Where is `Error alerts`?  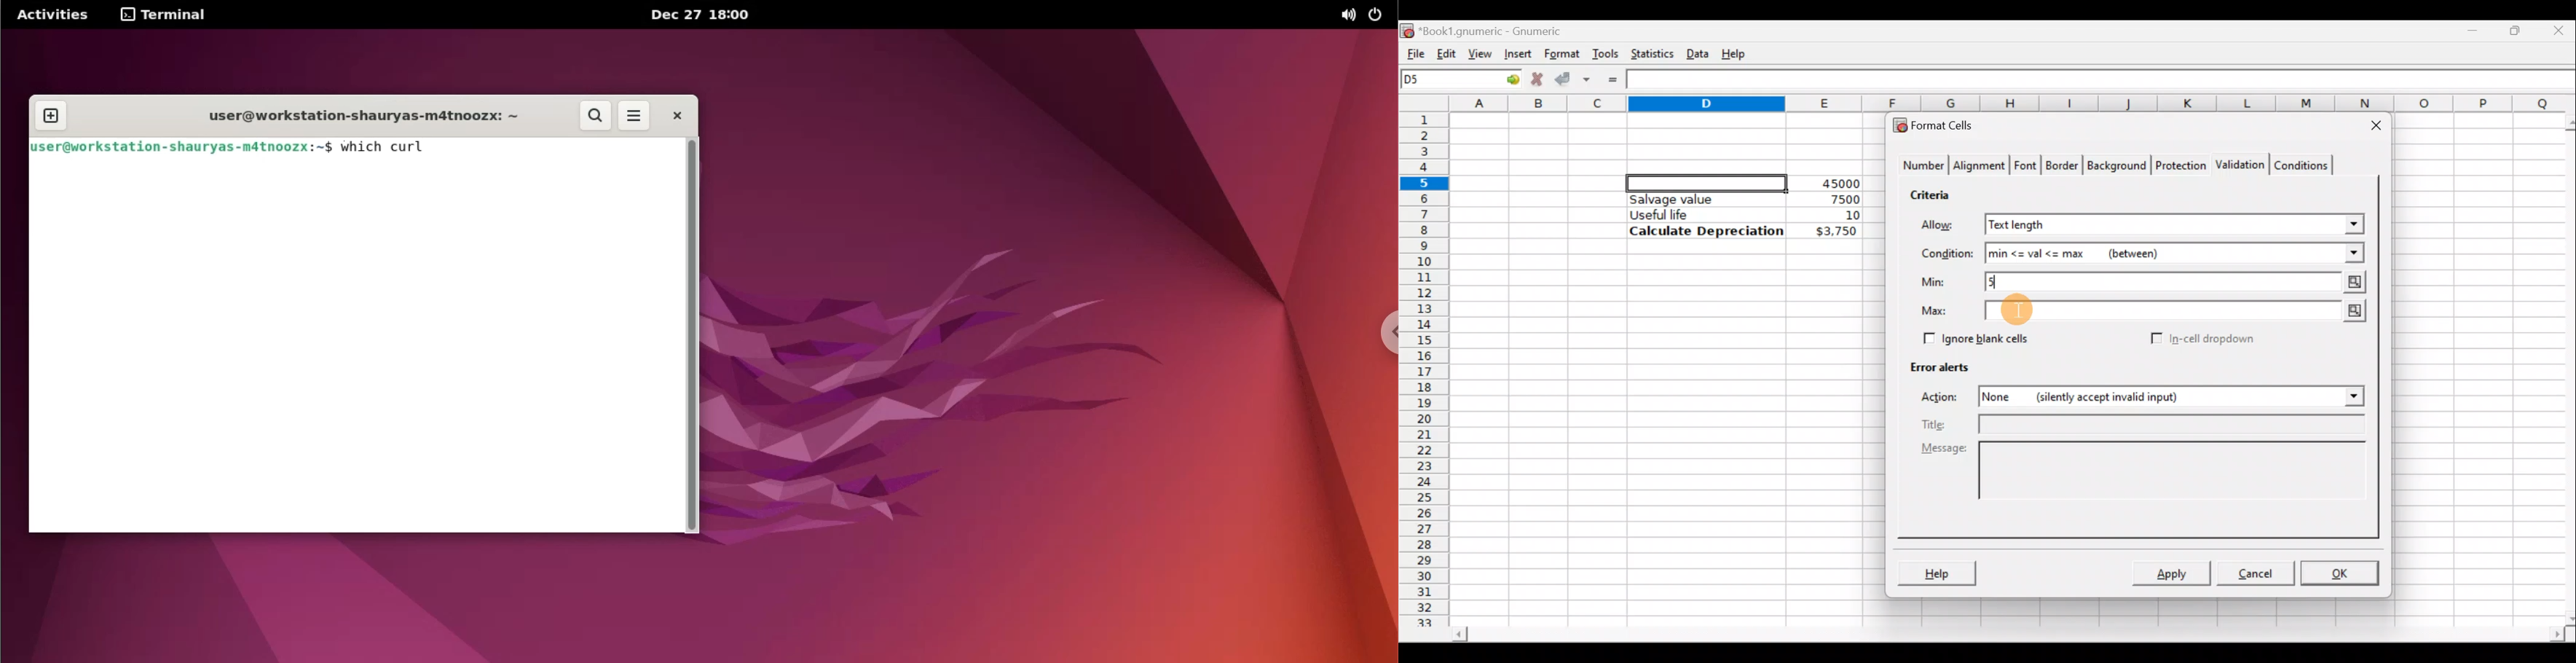 Error alerts is located at coordinates (1933, 365).